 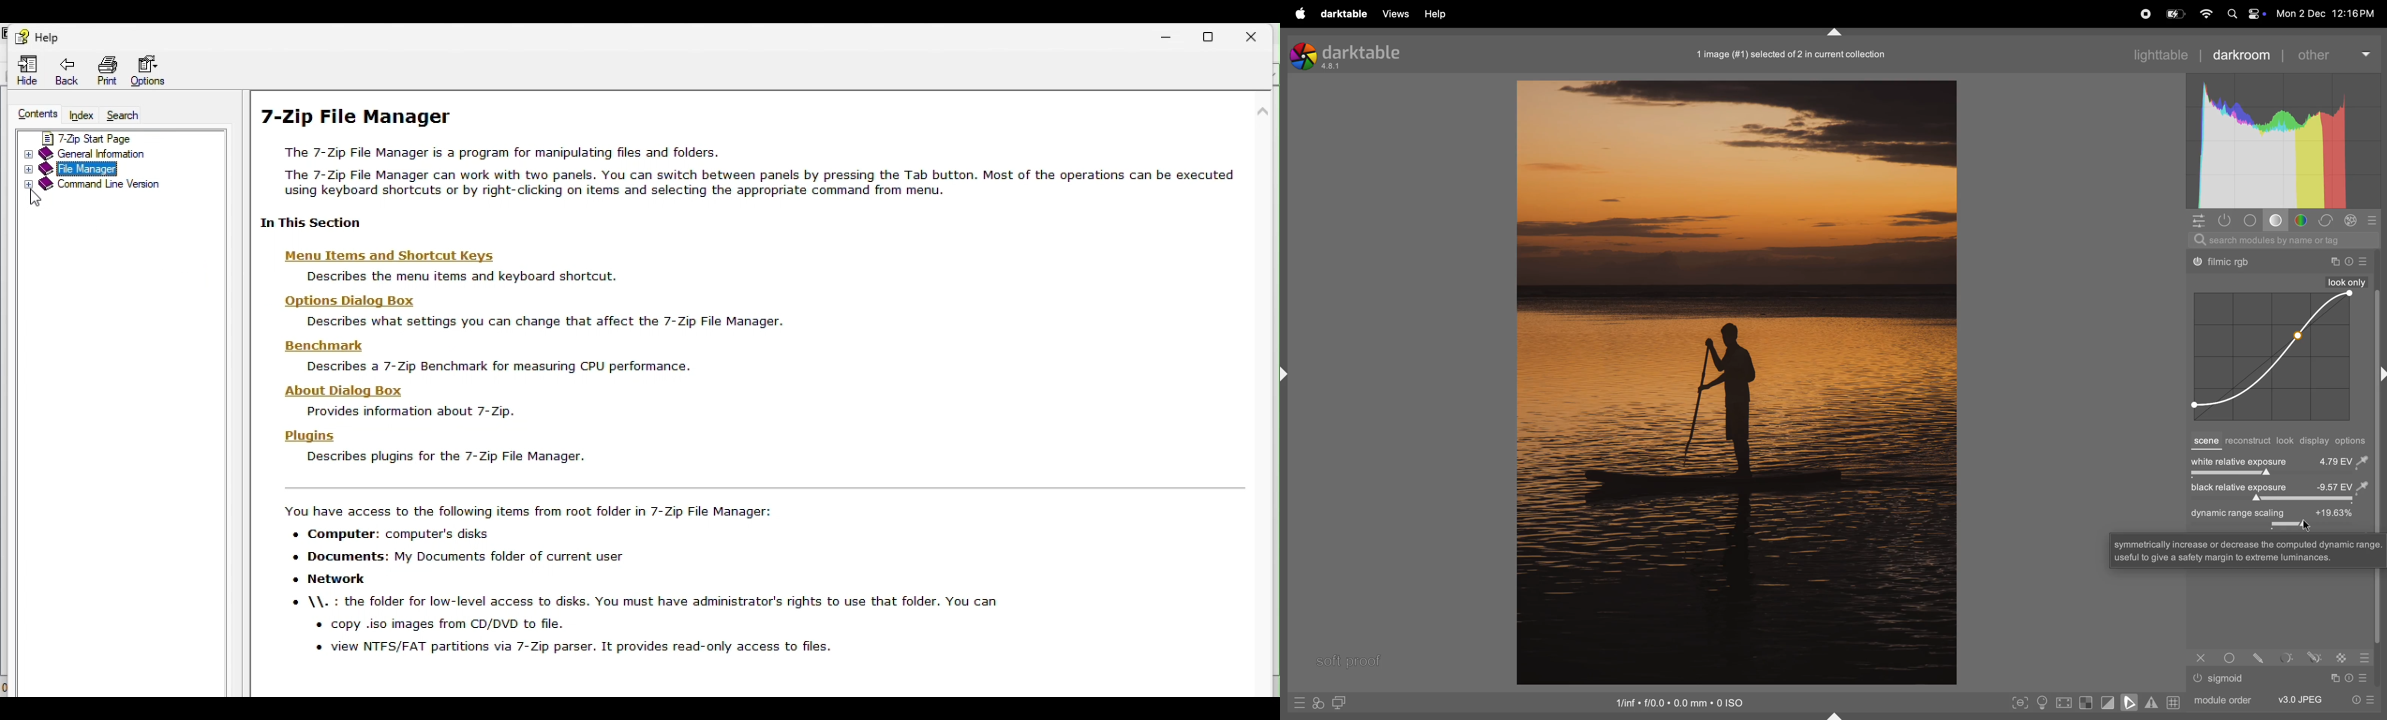 What do you see at coordinates (2366, 262) in the screenshot?
I see `` at bounding box center [2366, 262].